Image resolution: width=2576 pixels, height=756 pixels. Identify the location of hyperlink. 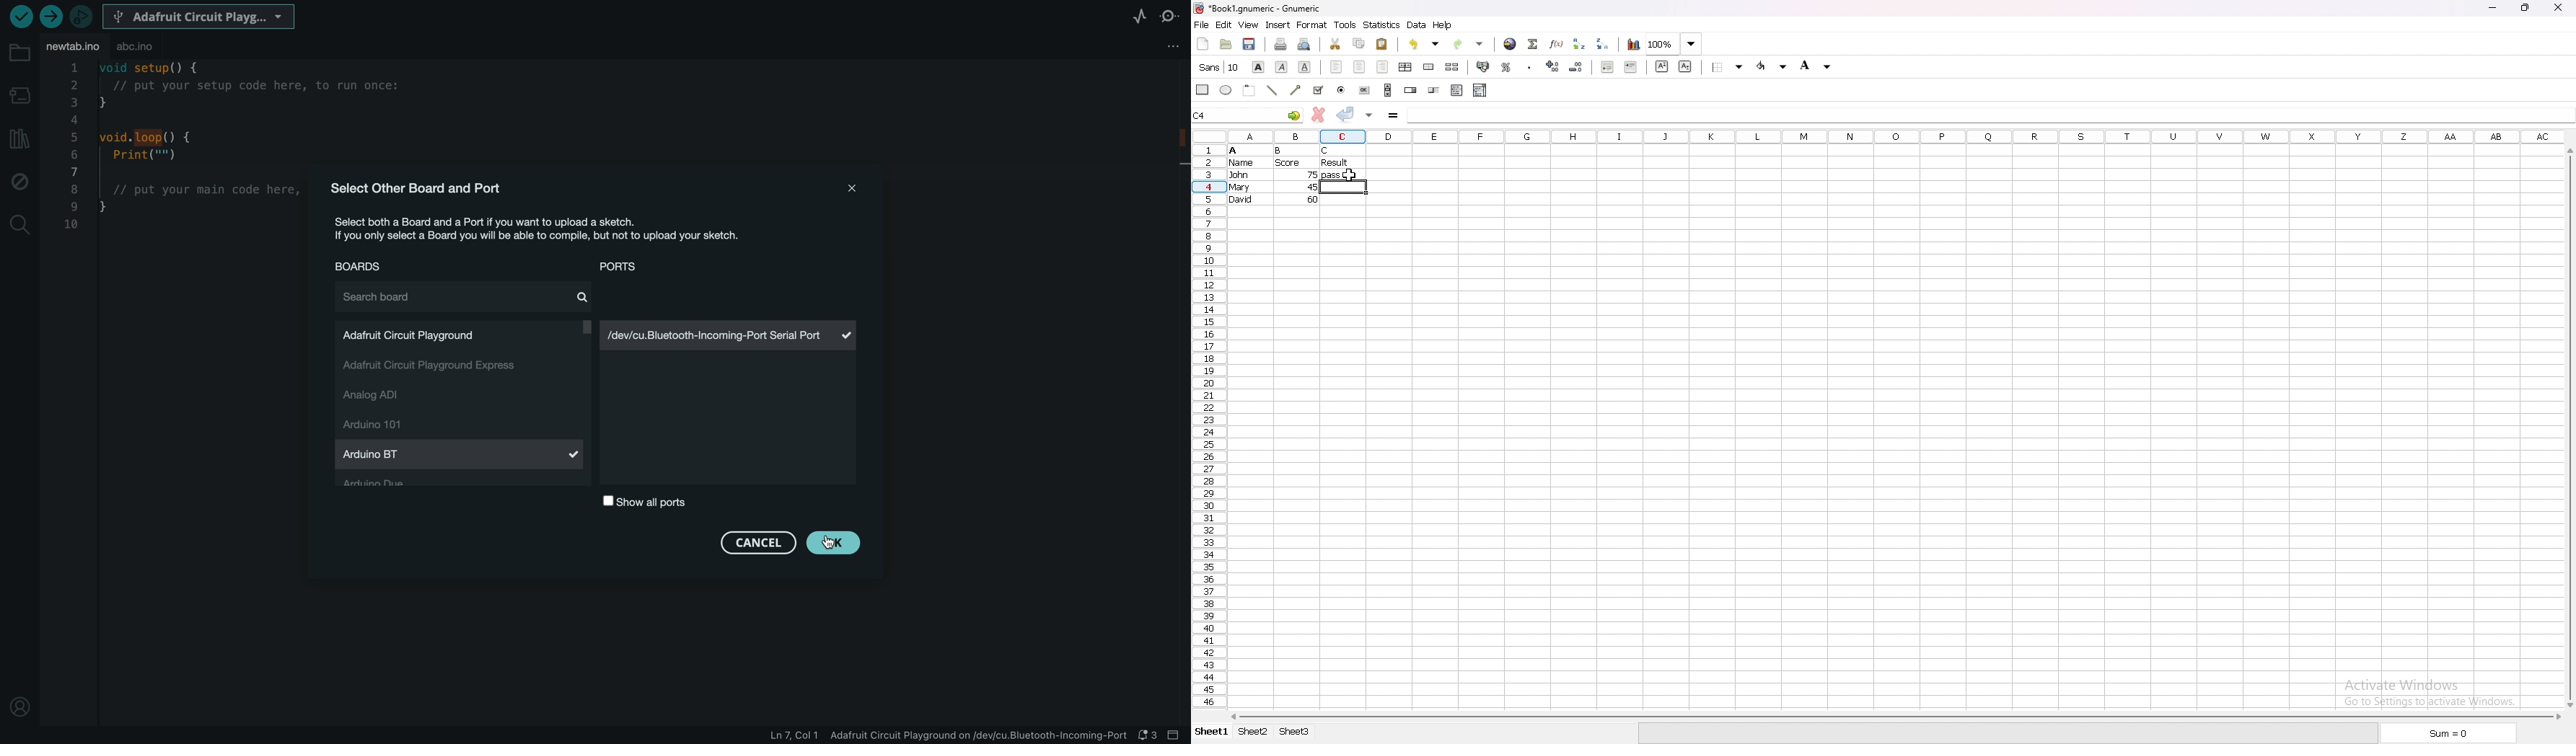
(1510, 45).